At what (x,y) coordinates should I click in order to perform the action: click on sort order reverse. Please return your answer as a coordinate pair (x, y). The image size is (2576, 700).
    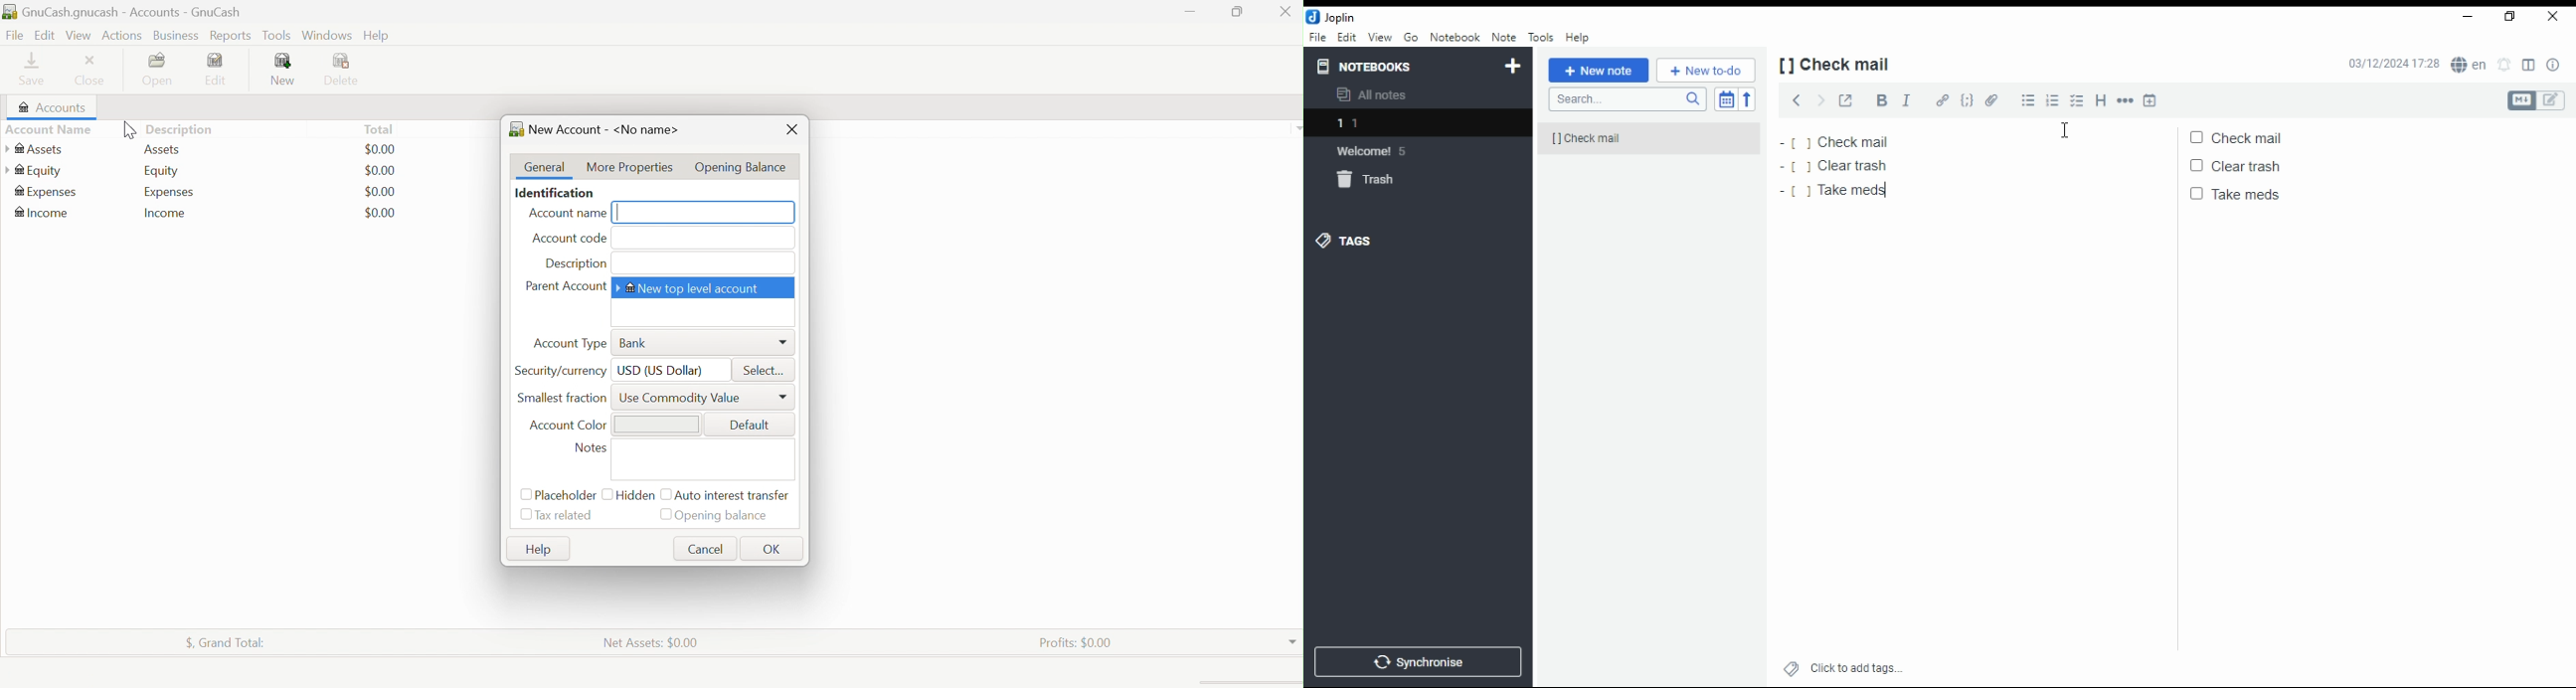
    Looking at the image, I should click on (1747, 98).